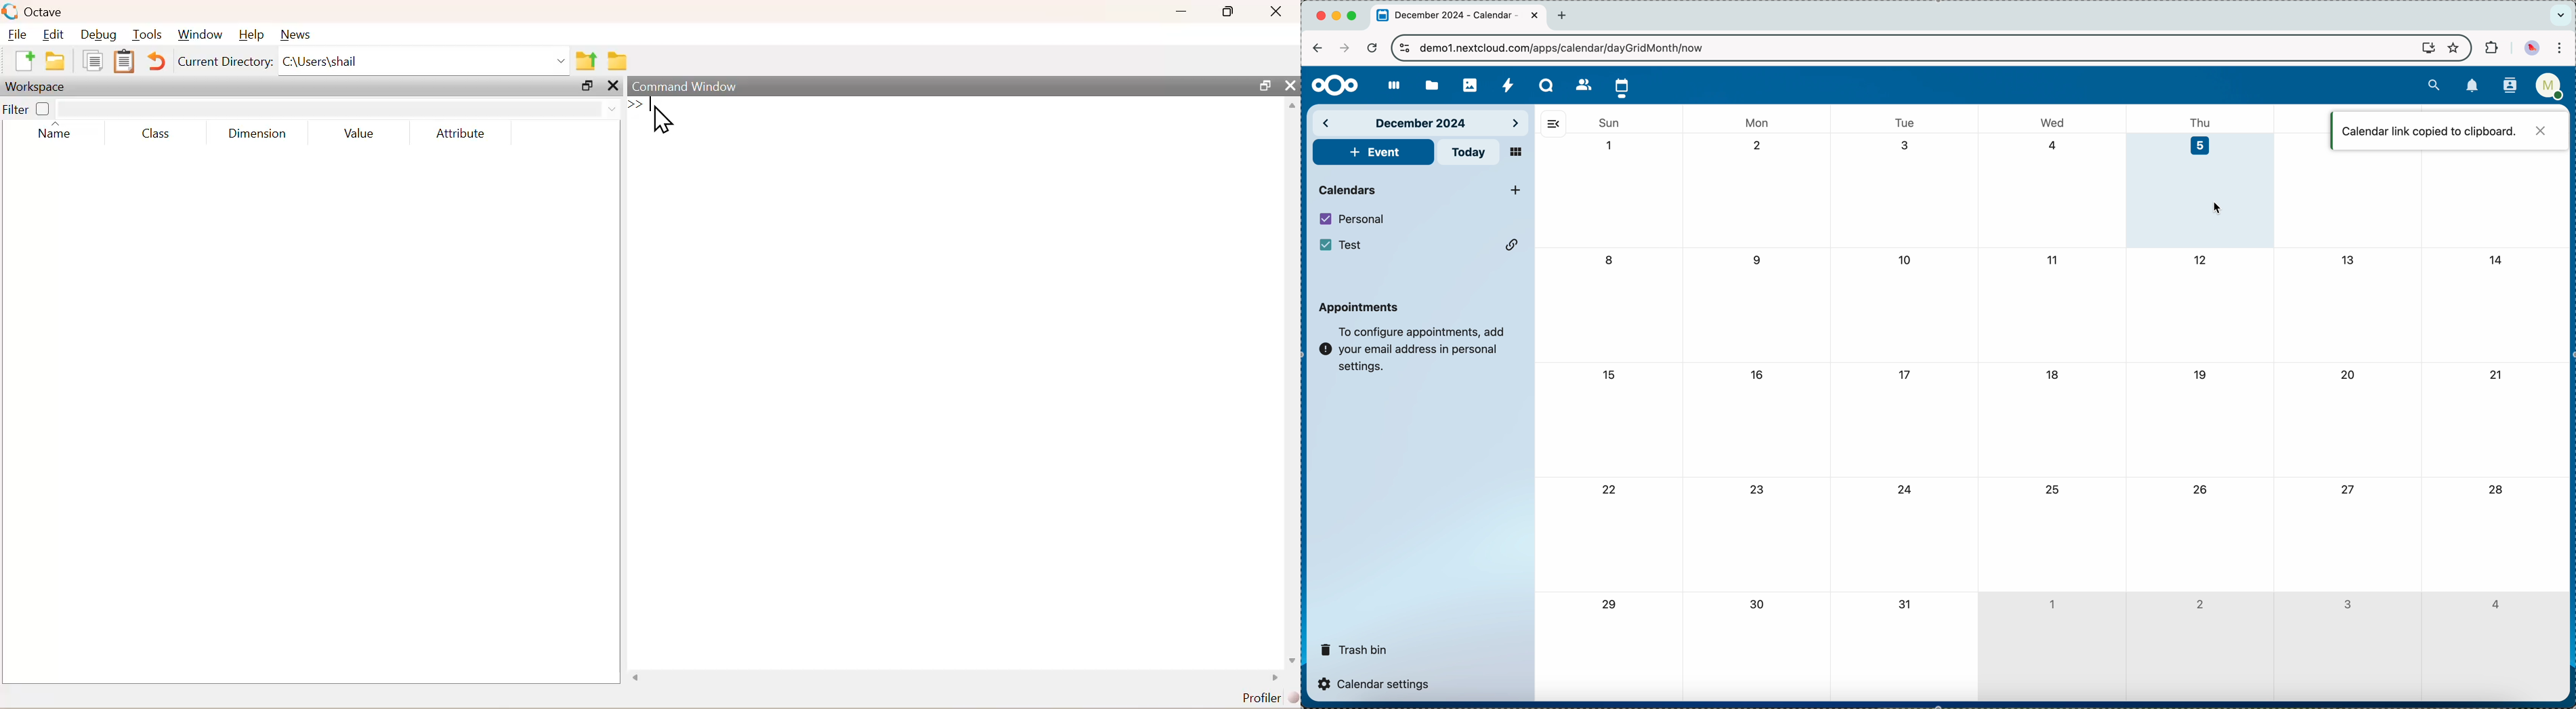  What do you see at coordinates (1390, 86) in the screenshot?
I see `dashboard` at bounding box center [1390, 86].